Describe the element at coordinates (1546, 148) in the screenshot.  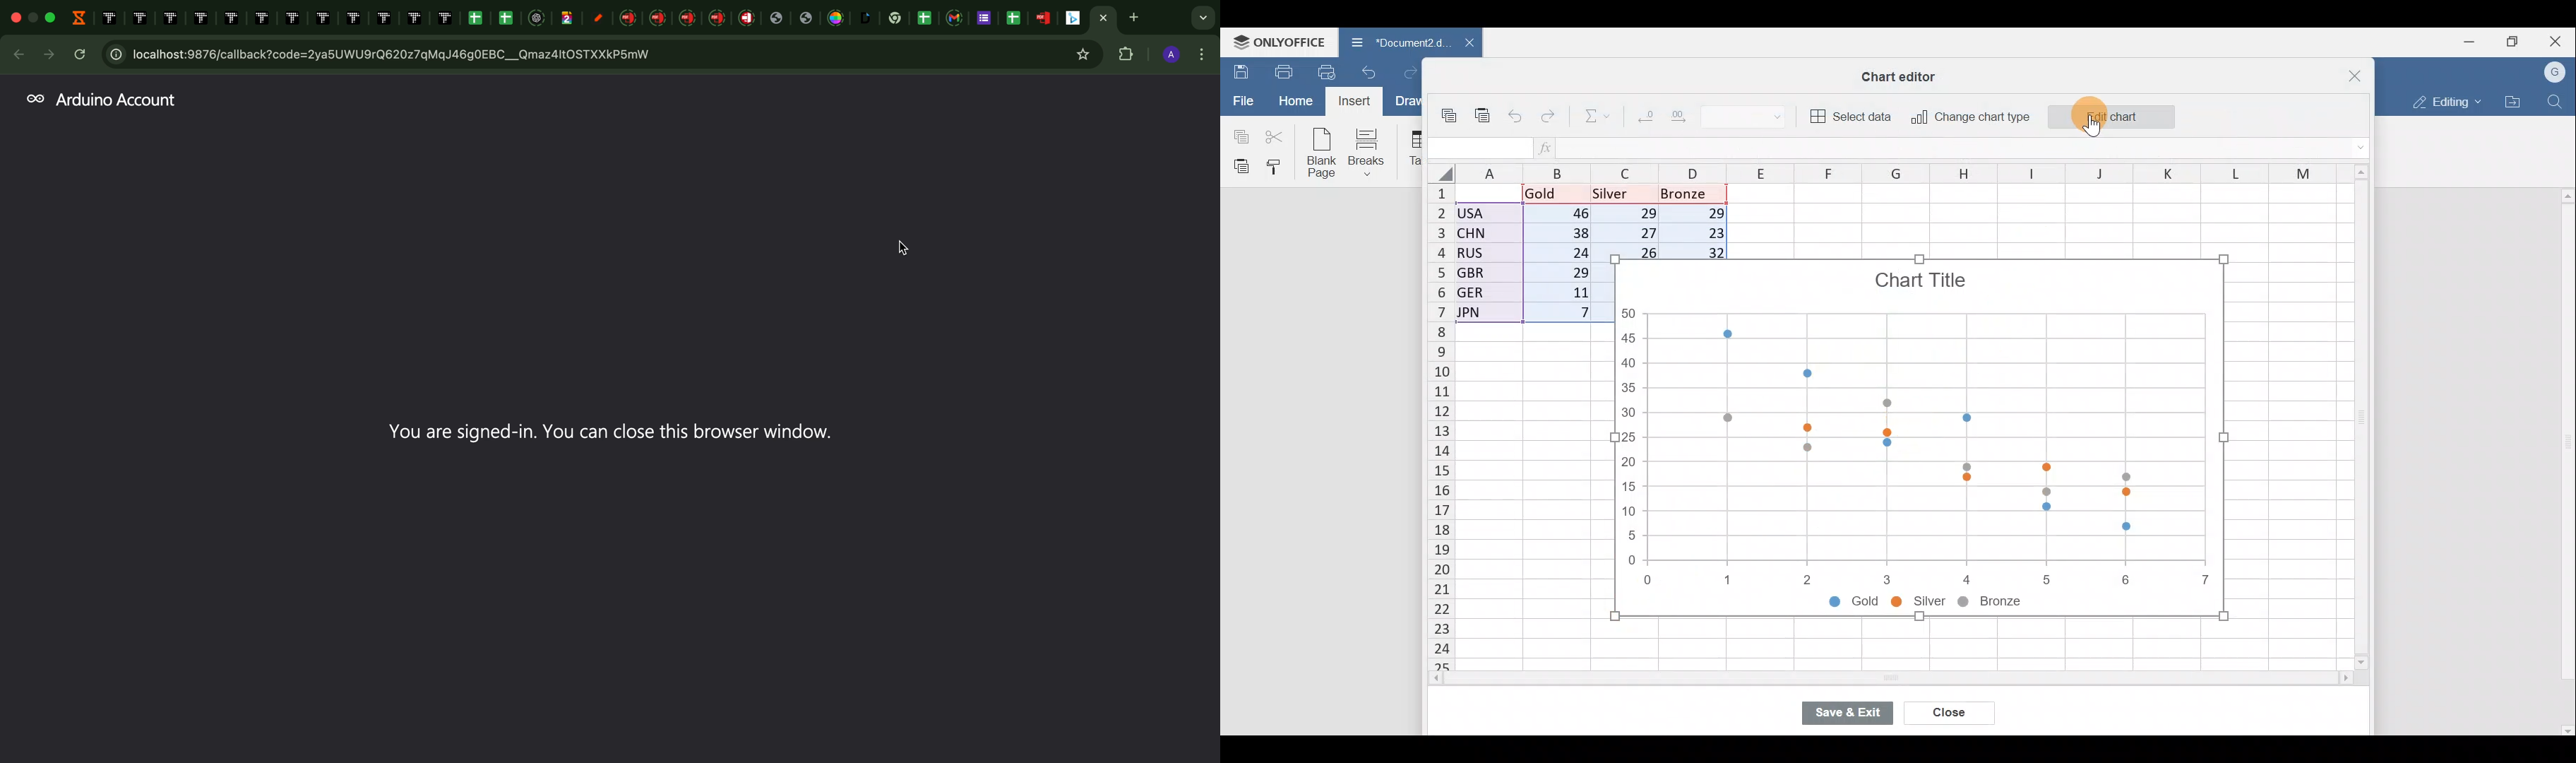
I see `Insert function` at that location.